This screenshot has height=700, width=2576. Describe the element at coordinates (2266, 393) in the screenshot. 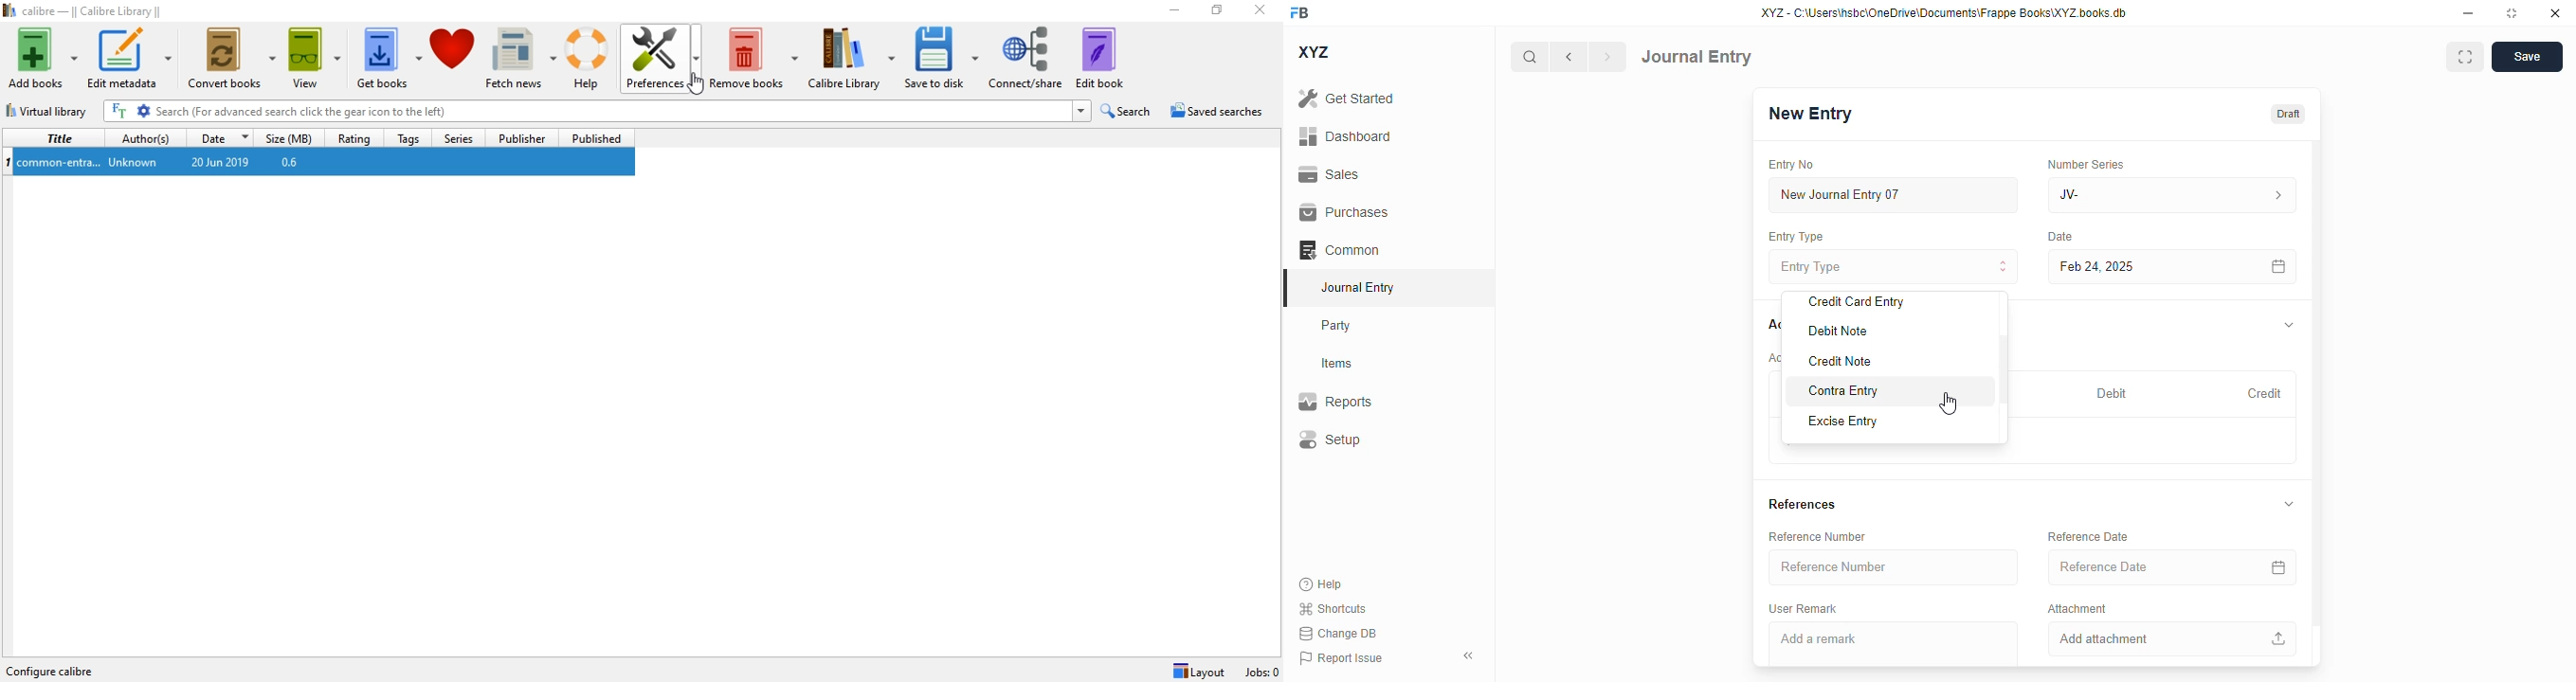

I see `credit` at that location.